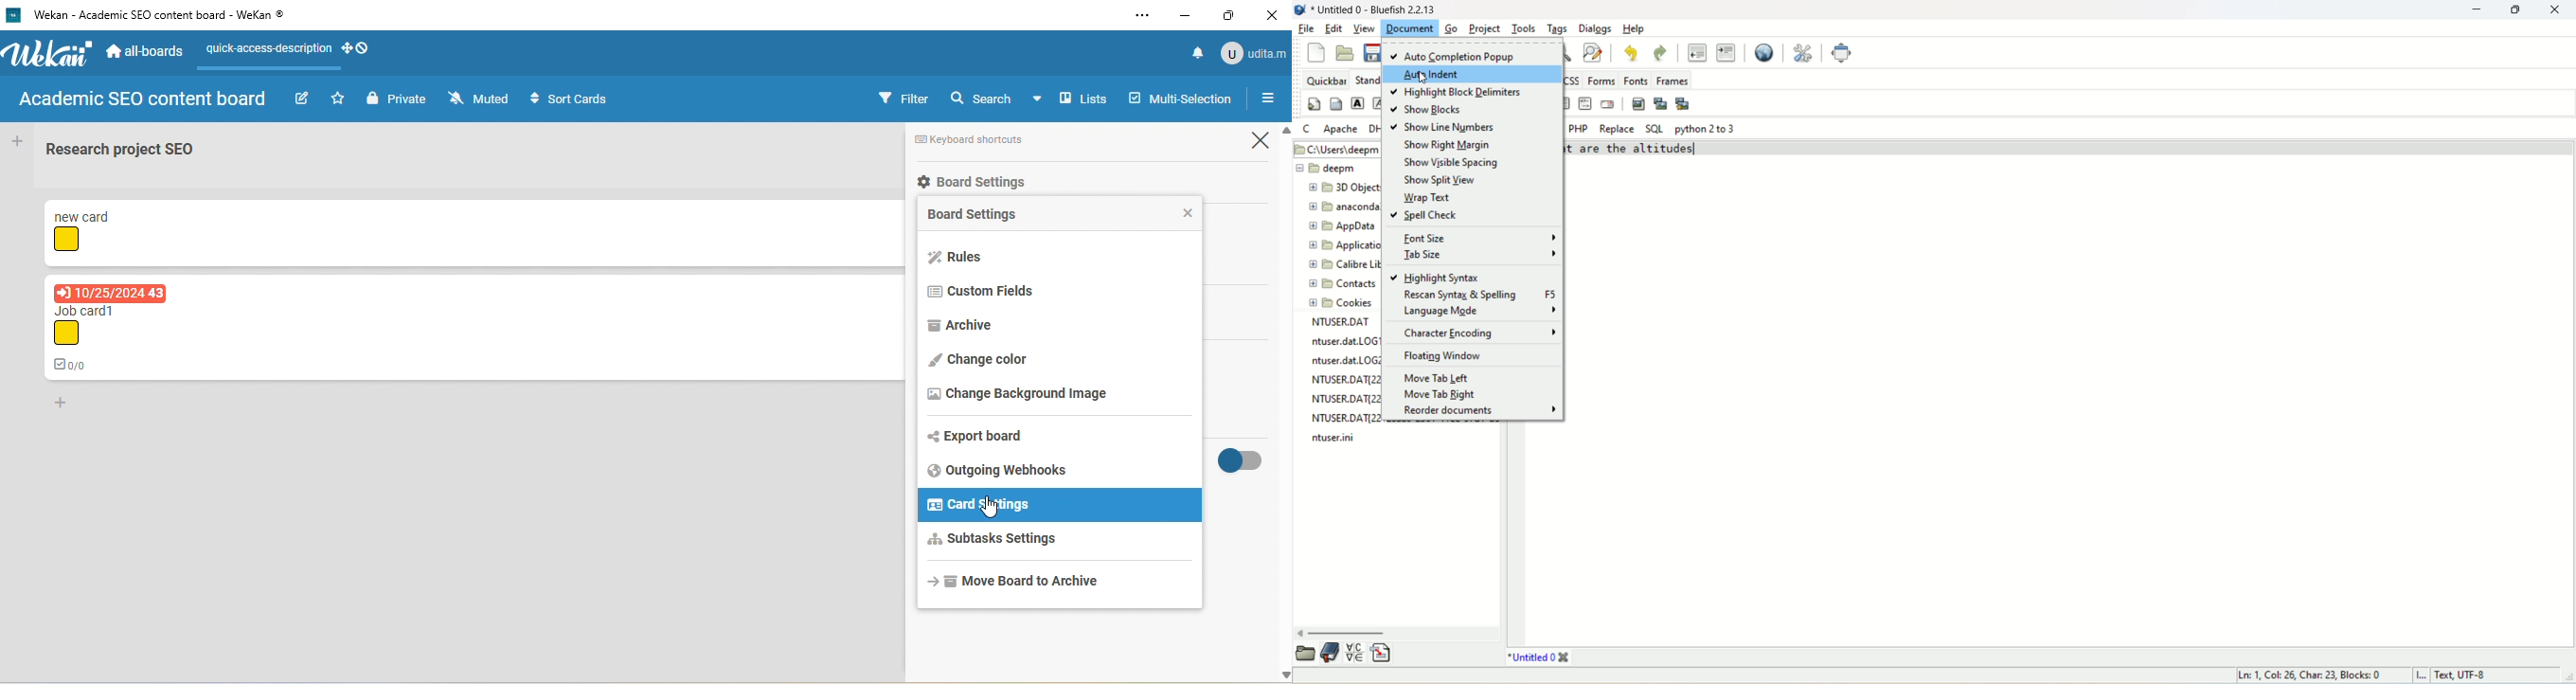 The height and width of the screenshot is (700, 2576). What do you see at coordinates (1800, 50) in the screenshot?
I see `edit preferences` at bounding box center [1800, 50].